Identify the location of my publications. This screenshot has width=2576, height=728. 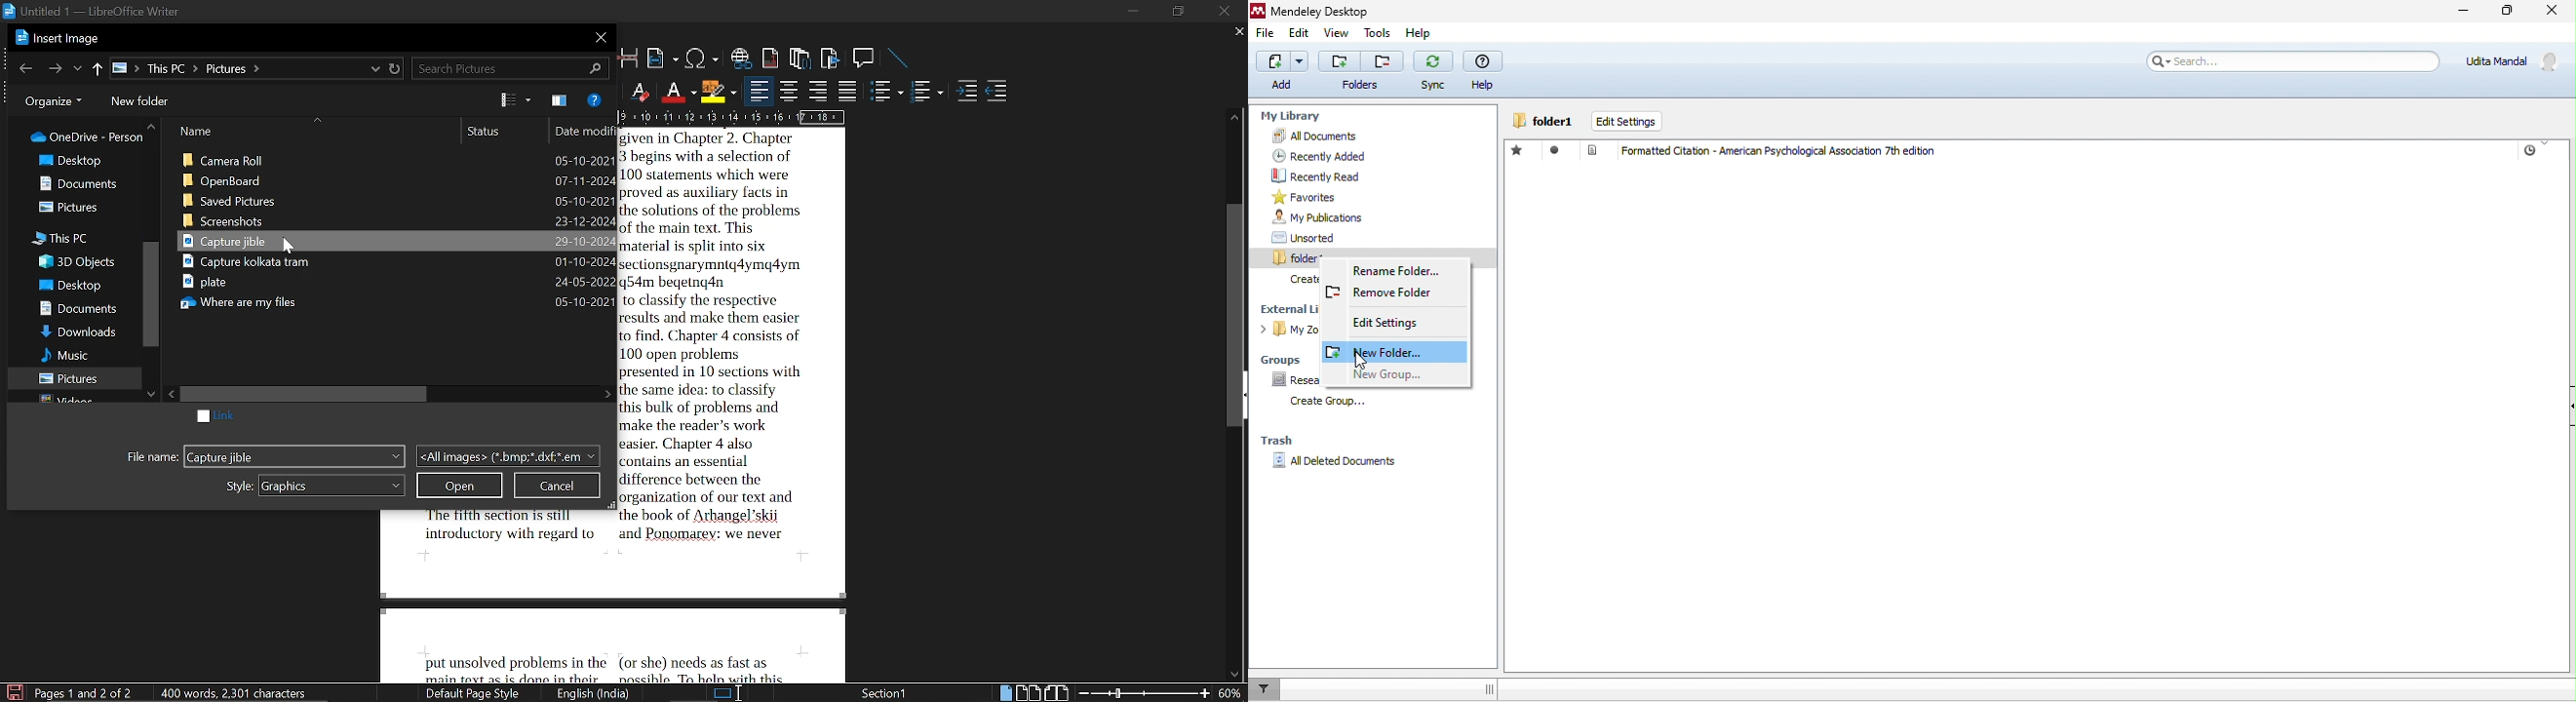
(1331, 217).